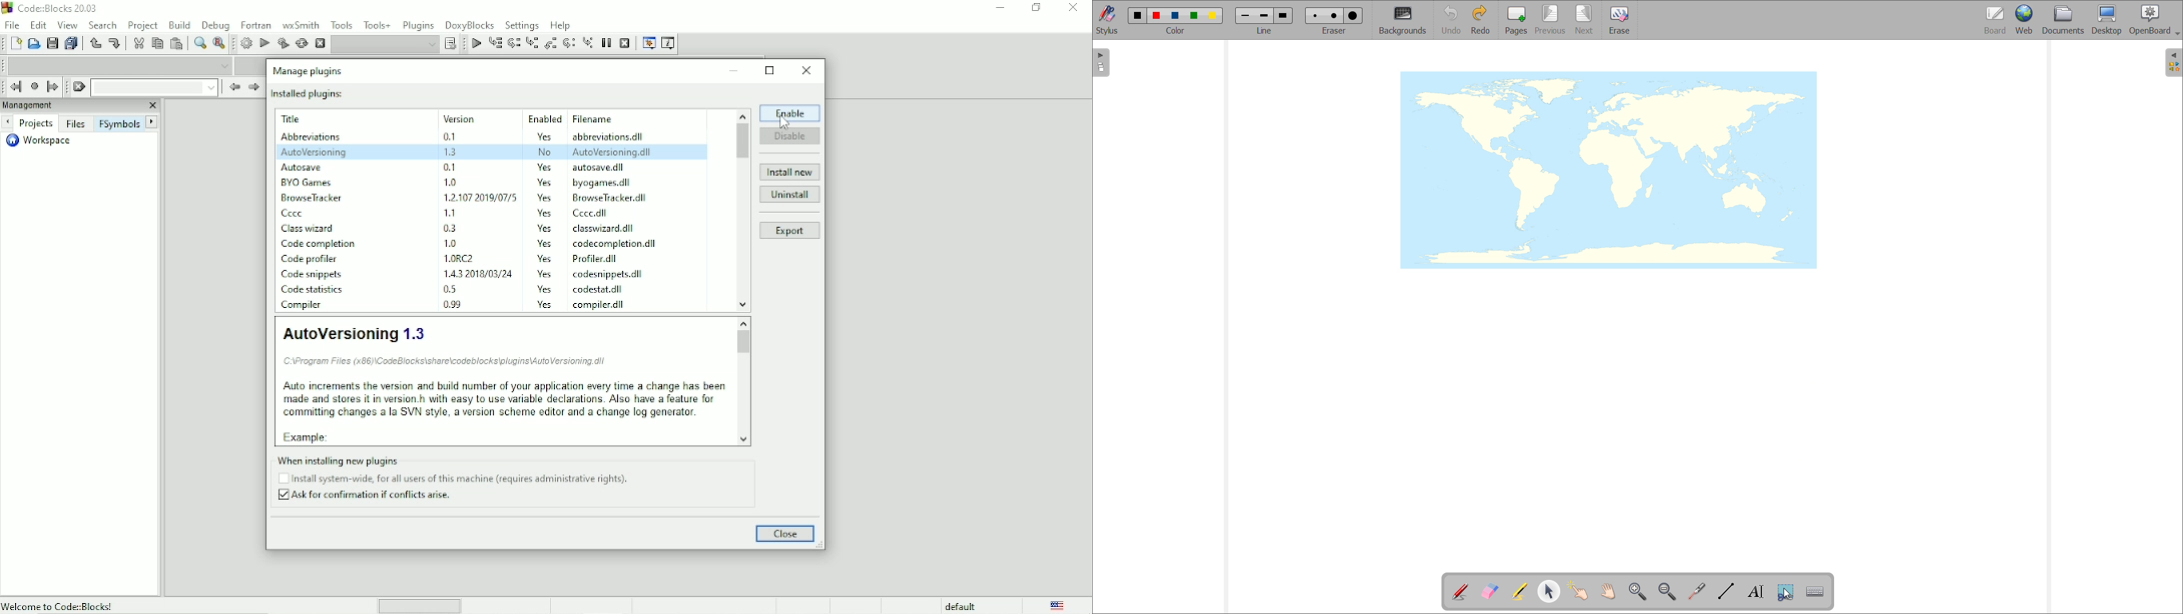  What do you see at coordinates (743, 305) in the screenshot?
I see `scroll down ` at bounding box center [743, 305].